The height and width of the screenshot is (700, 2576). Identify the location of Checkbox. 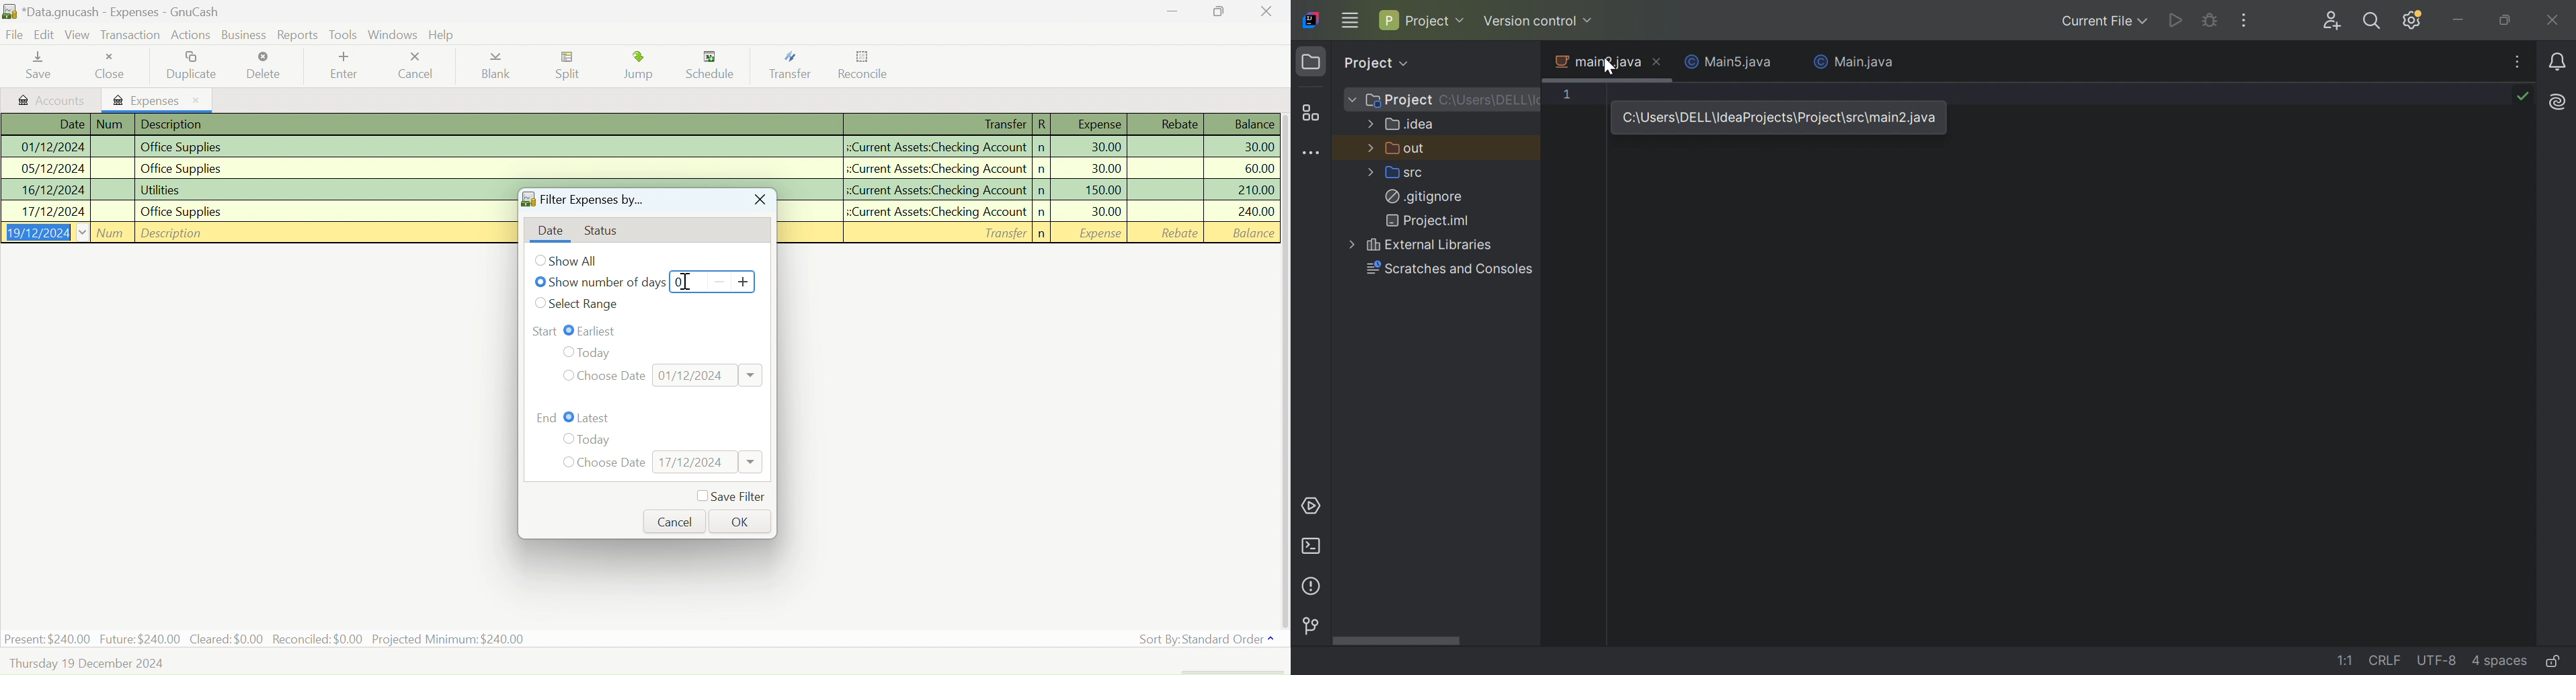
(566, 439).